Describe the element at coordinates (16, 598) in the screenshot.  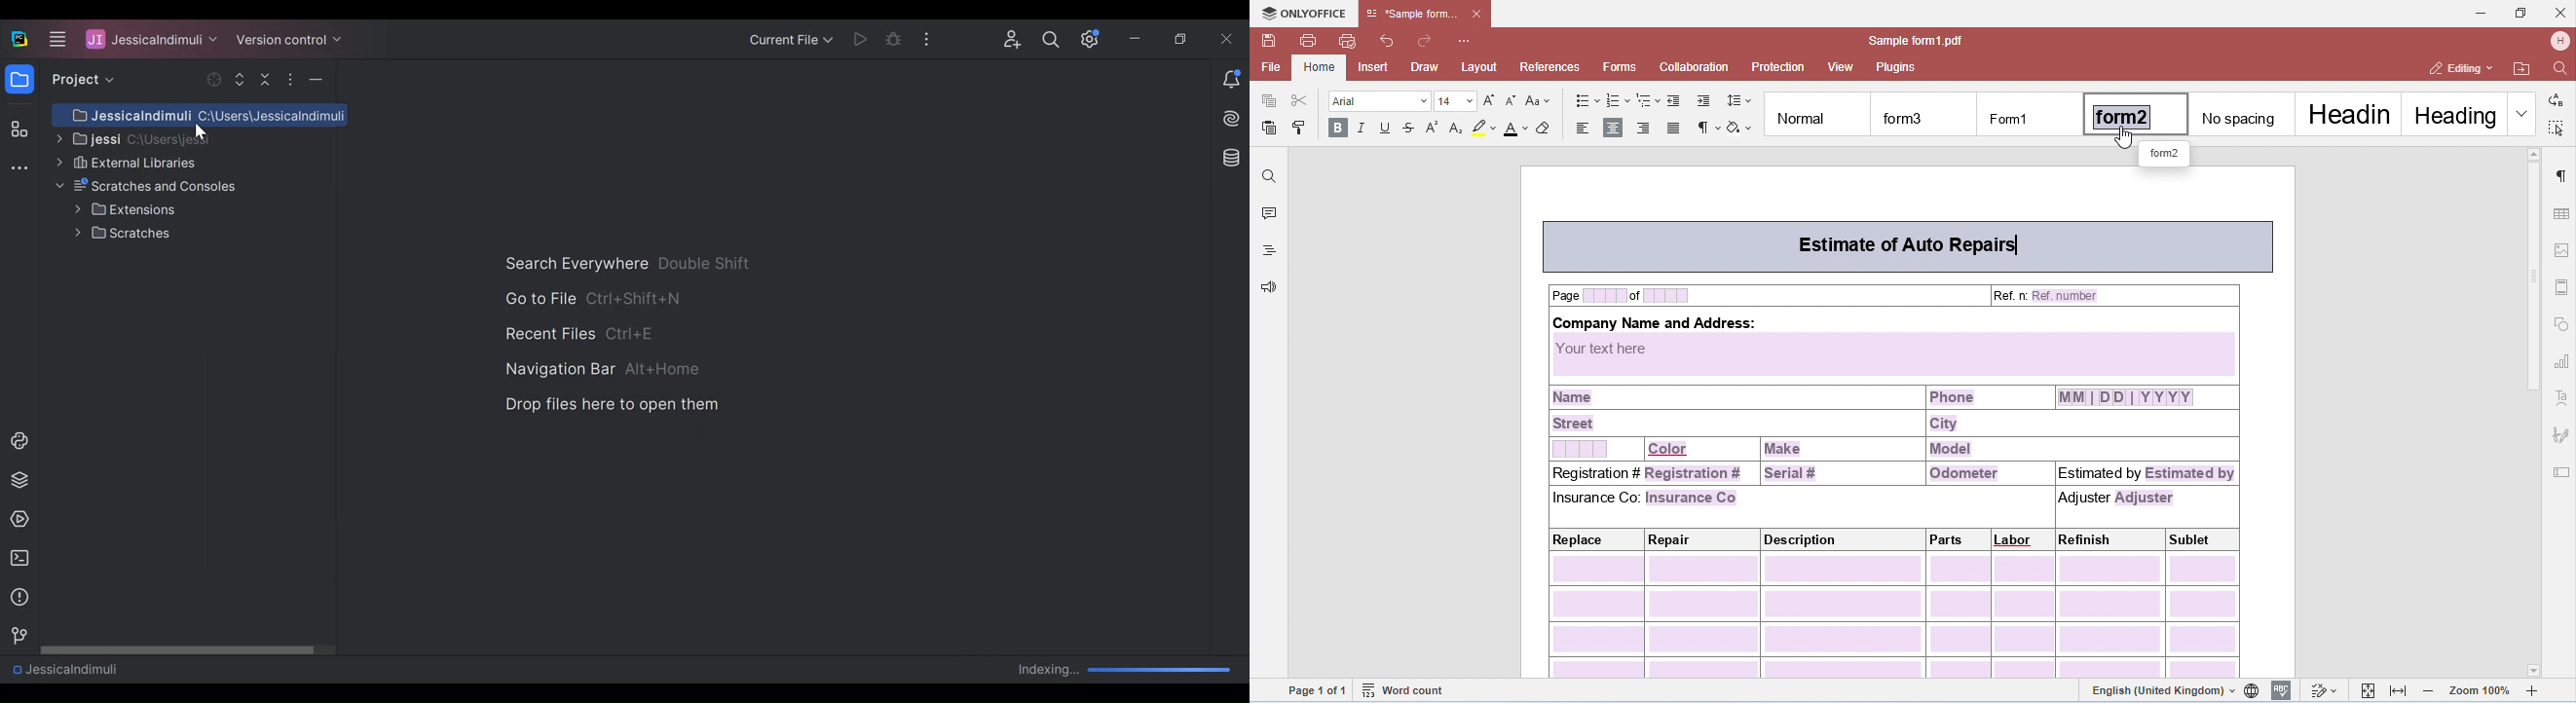
I see `information` at that location.